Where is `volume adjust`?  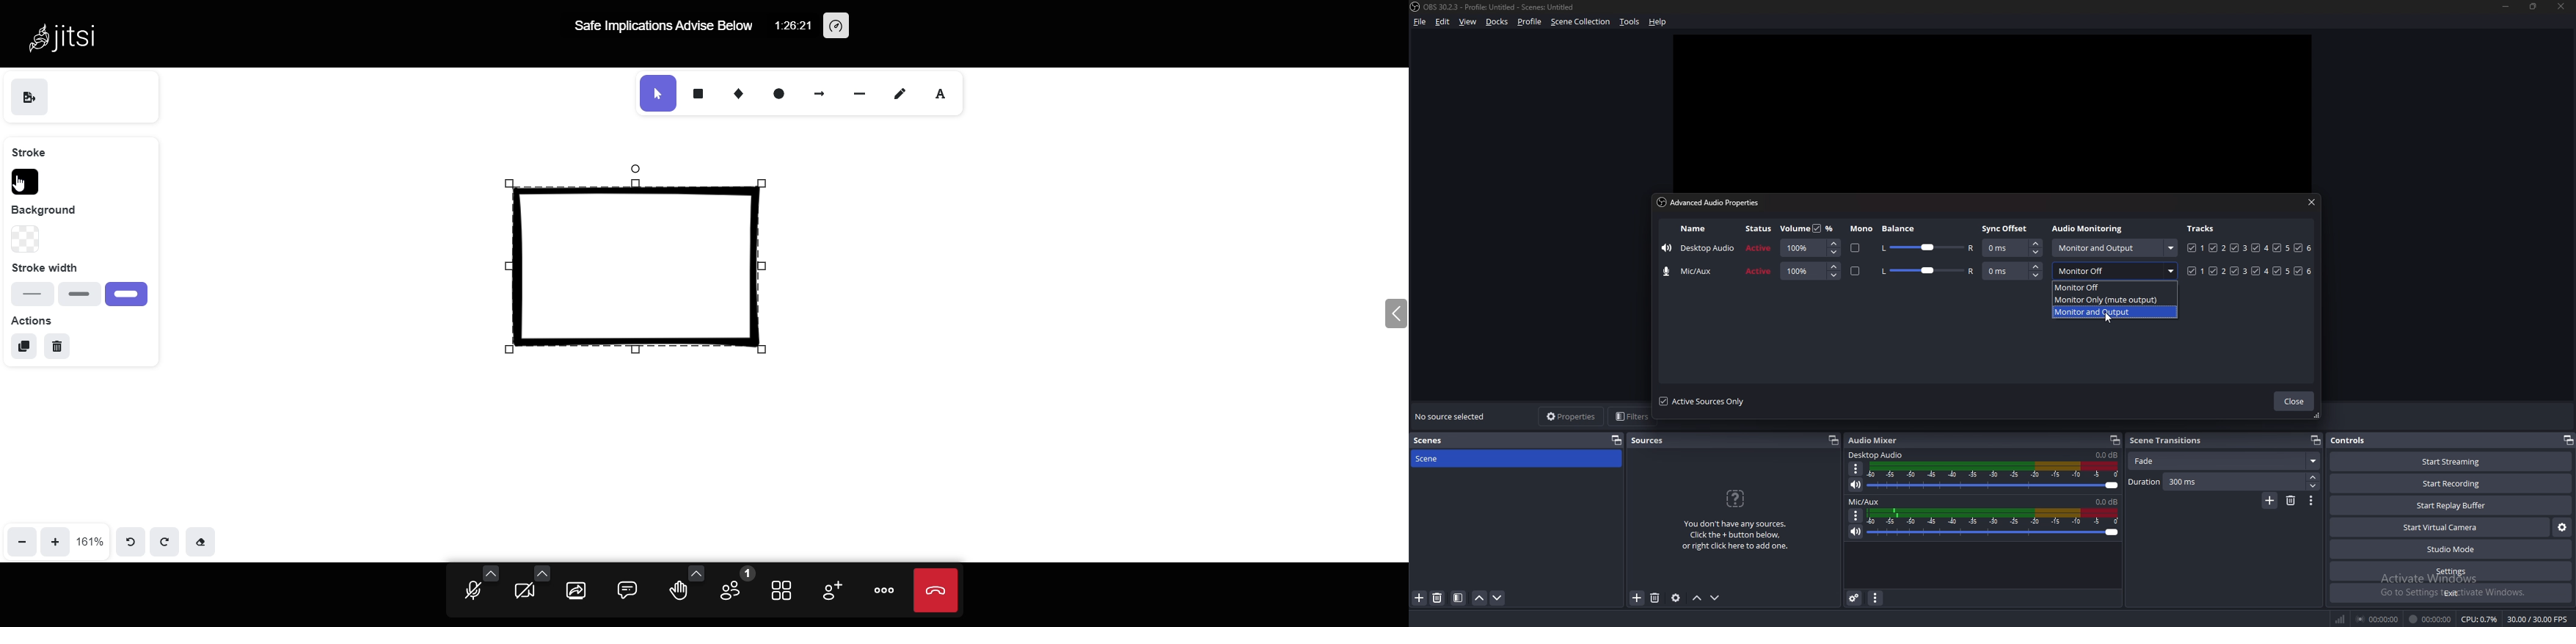
volume adjust is located at coordinates (1810, 248).